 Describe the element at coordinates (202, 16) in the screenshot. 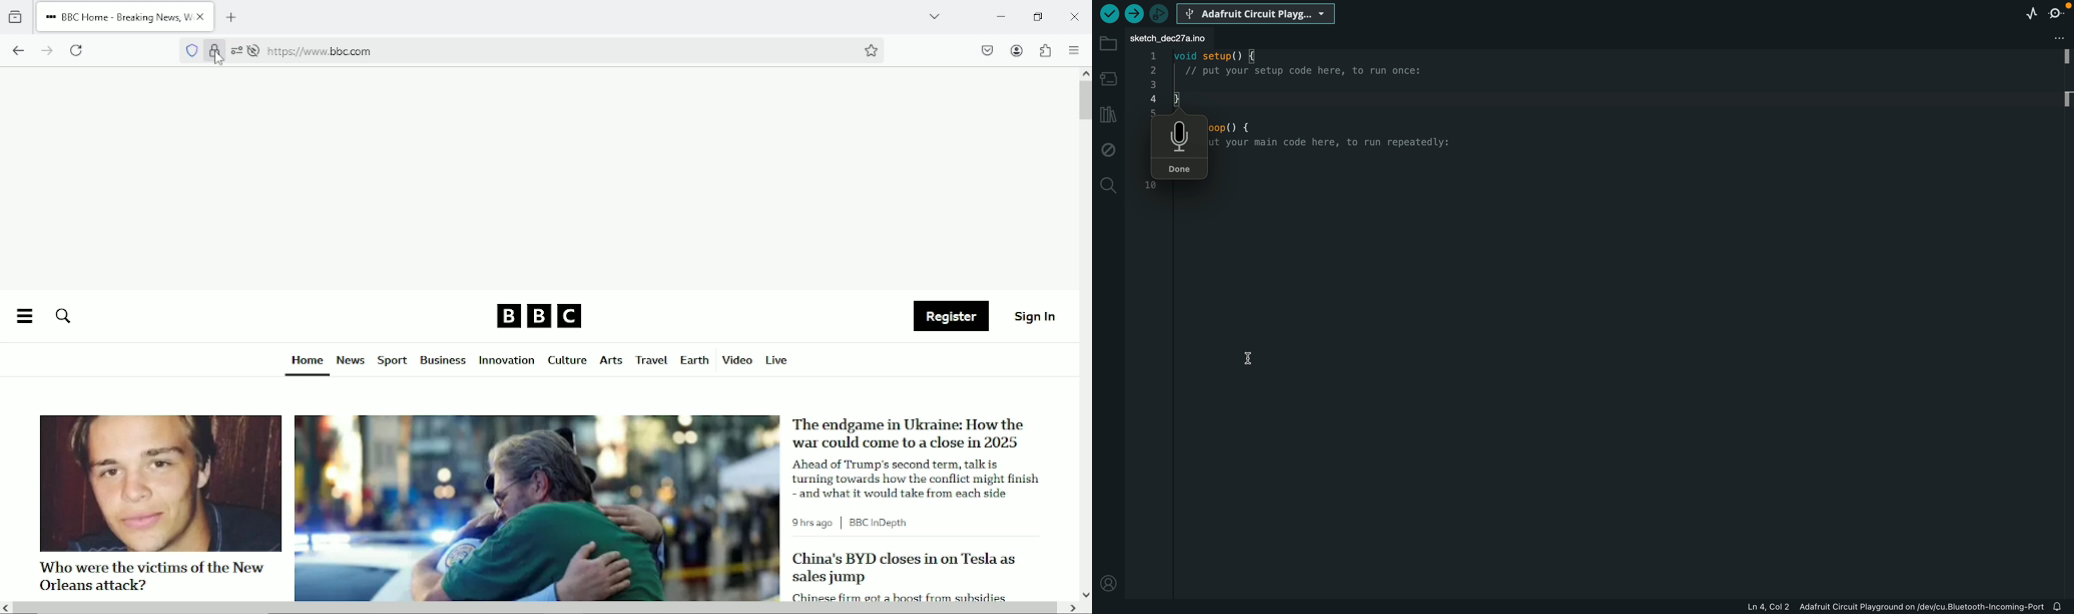

I see `close` at that location.